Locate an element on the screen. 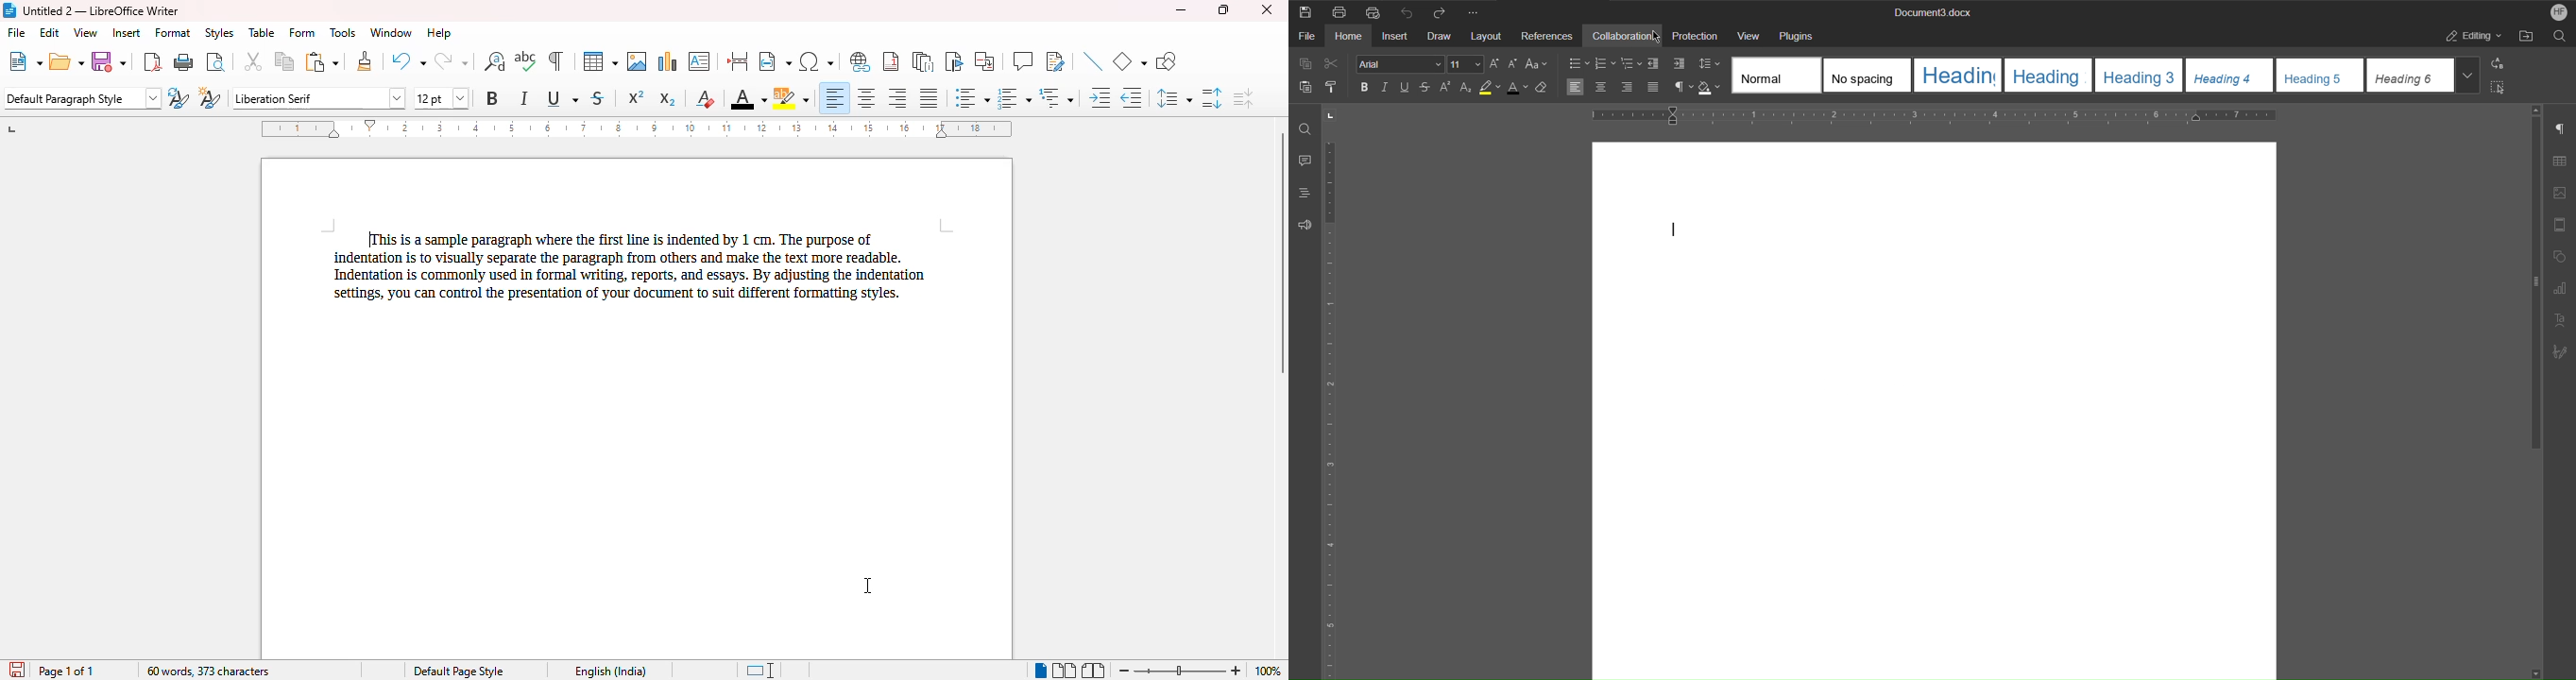 The width and height of the screenshot is (2576, 700). save is located at coordinates (111, 61).